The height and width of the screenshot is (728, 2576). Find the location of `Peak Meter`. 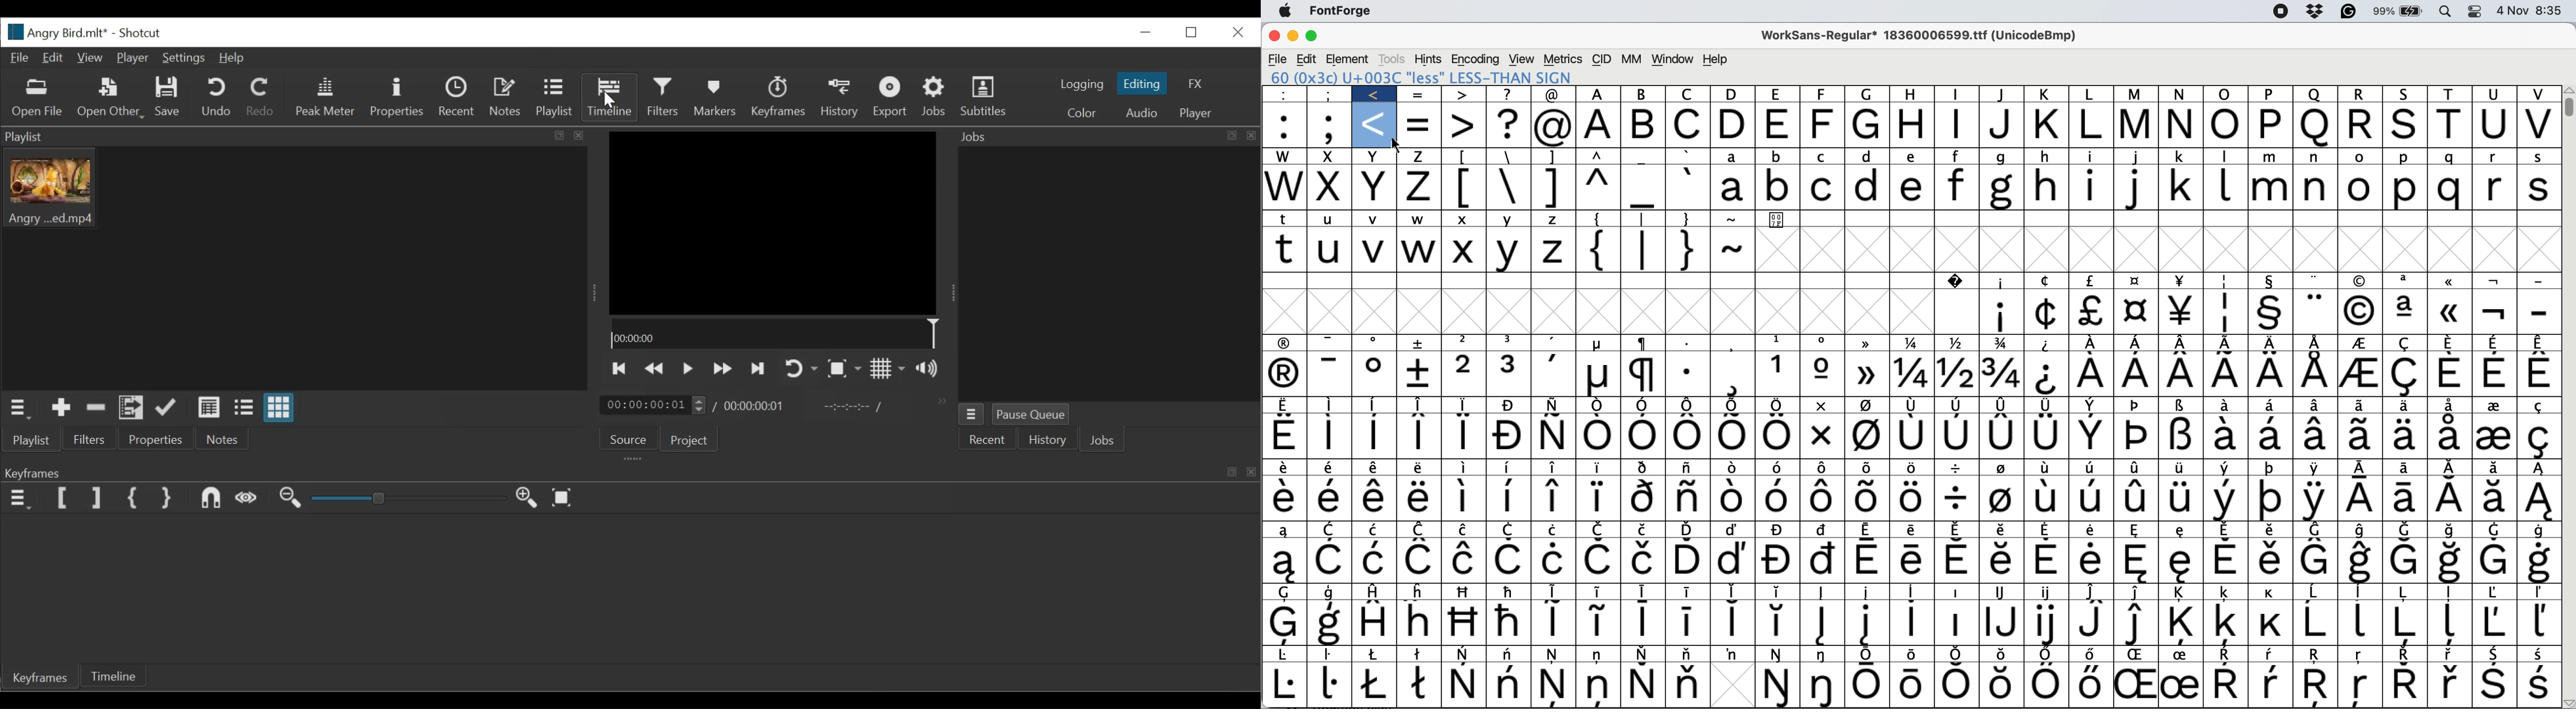

Peak Meter is located at coordinates (324, 97).